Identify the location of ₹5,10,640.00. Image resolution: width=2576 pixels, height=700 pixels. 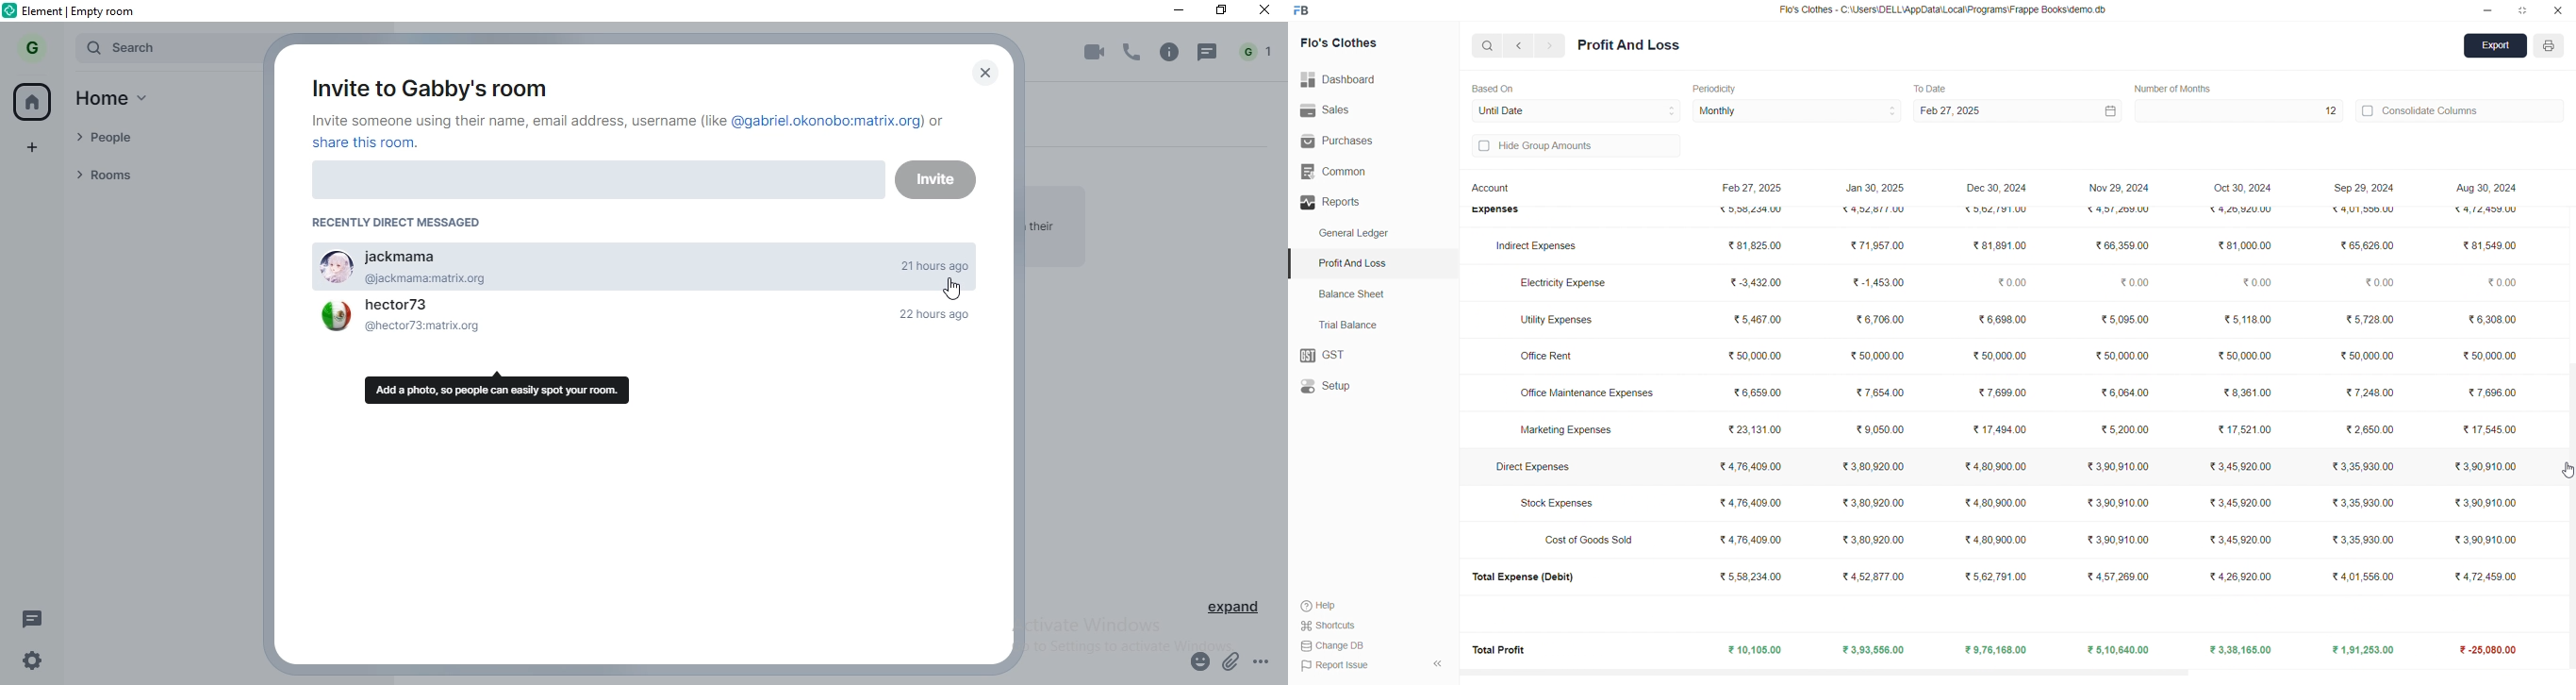
(2120, 649).